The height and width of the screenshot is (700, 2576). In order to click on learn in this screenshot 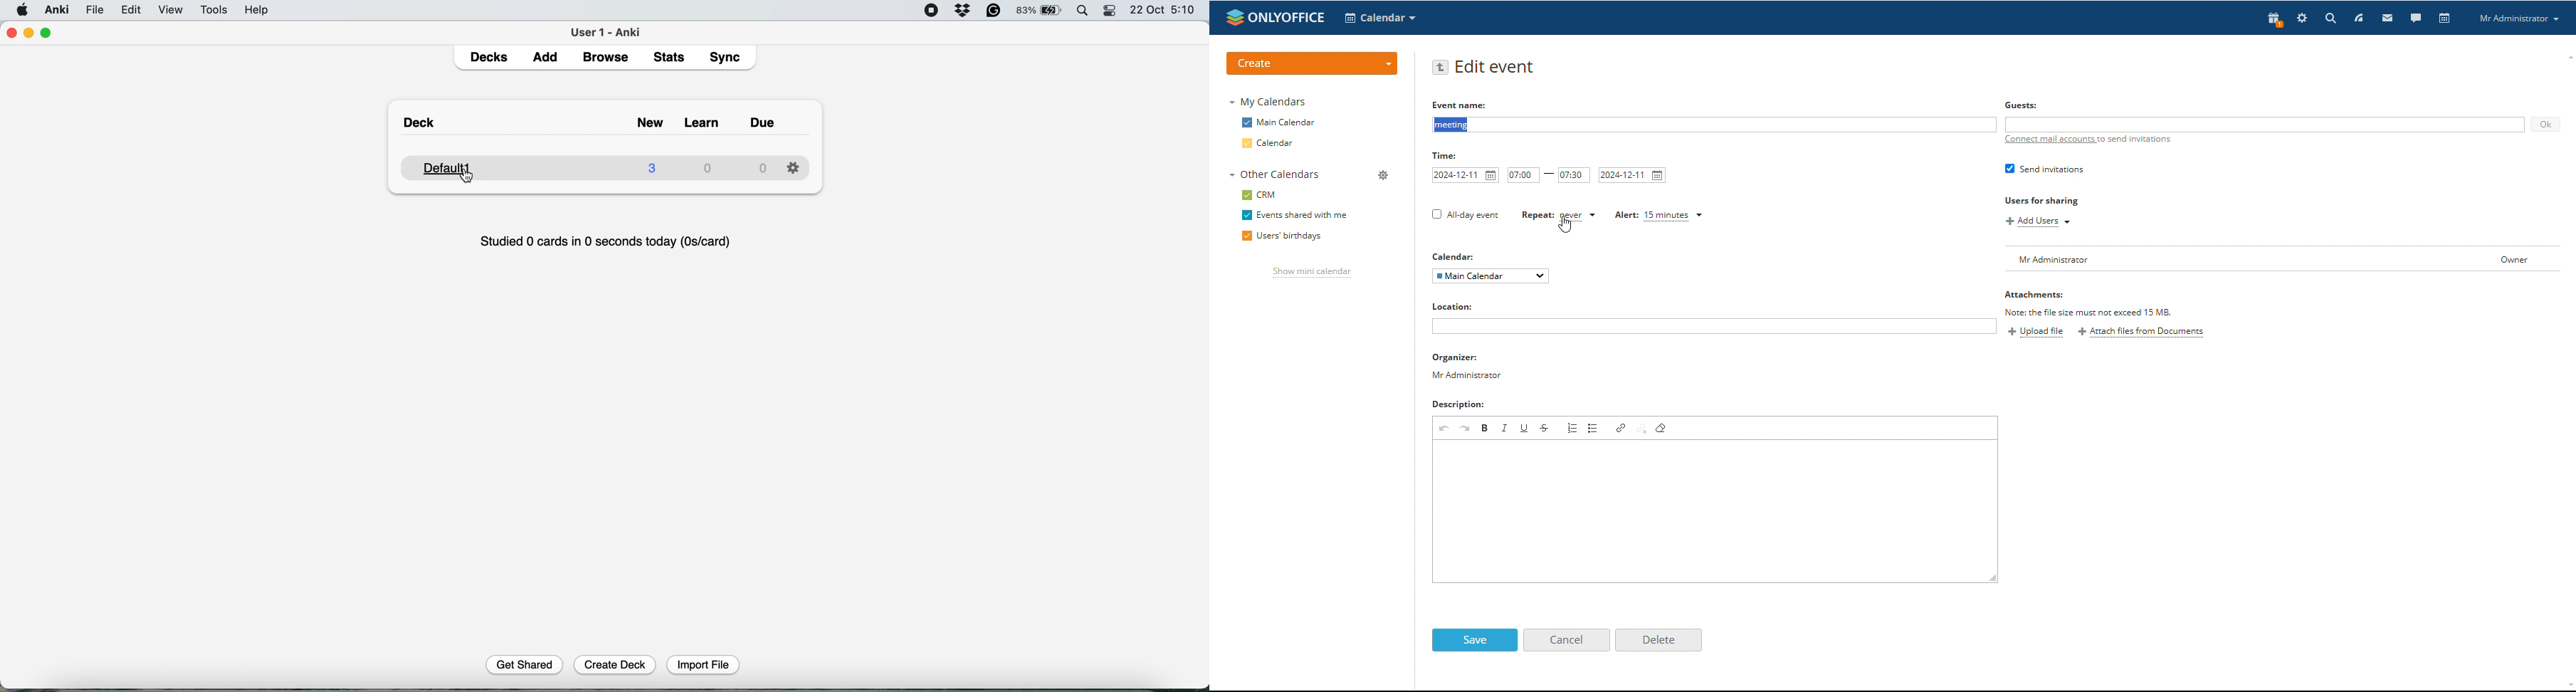, I will do `click(705, 124)`.